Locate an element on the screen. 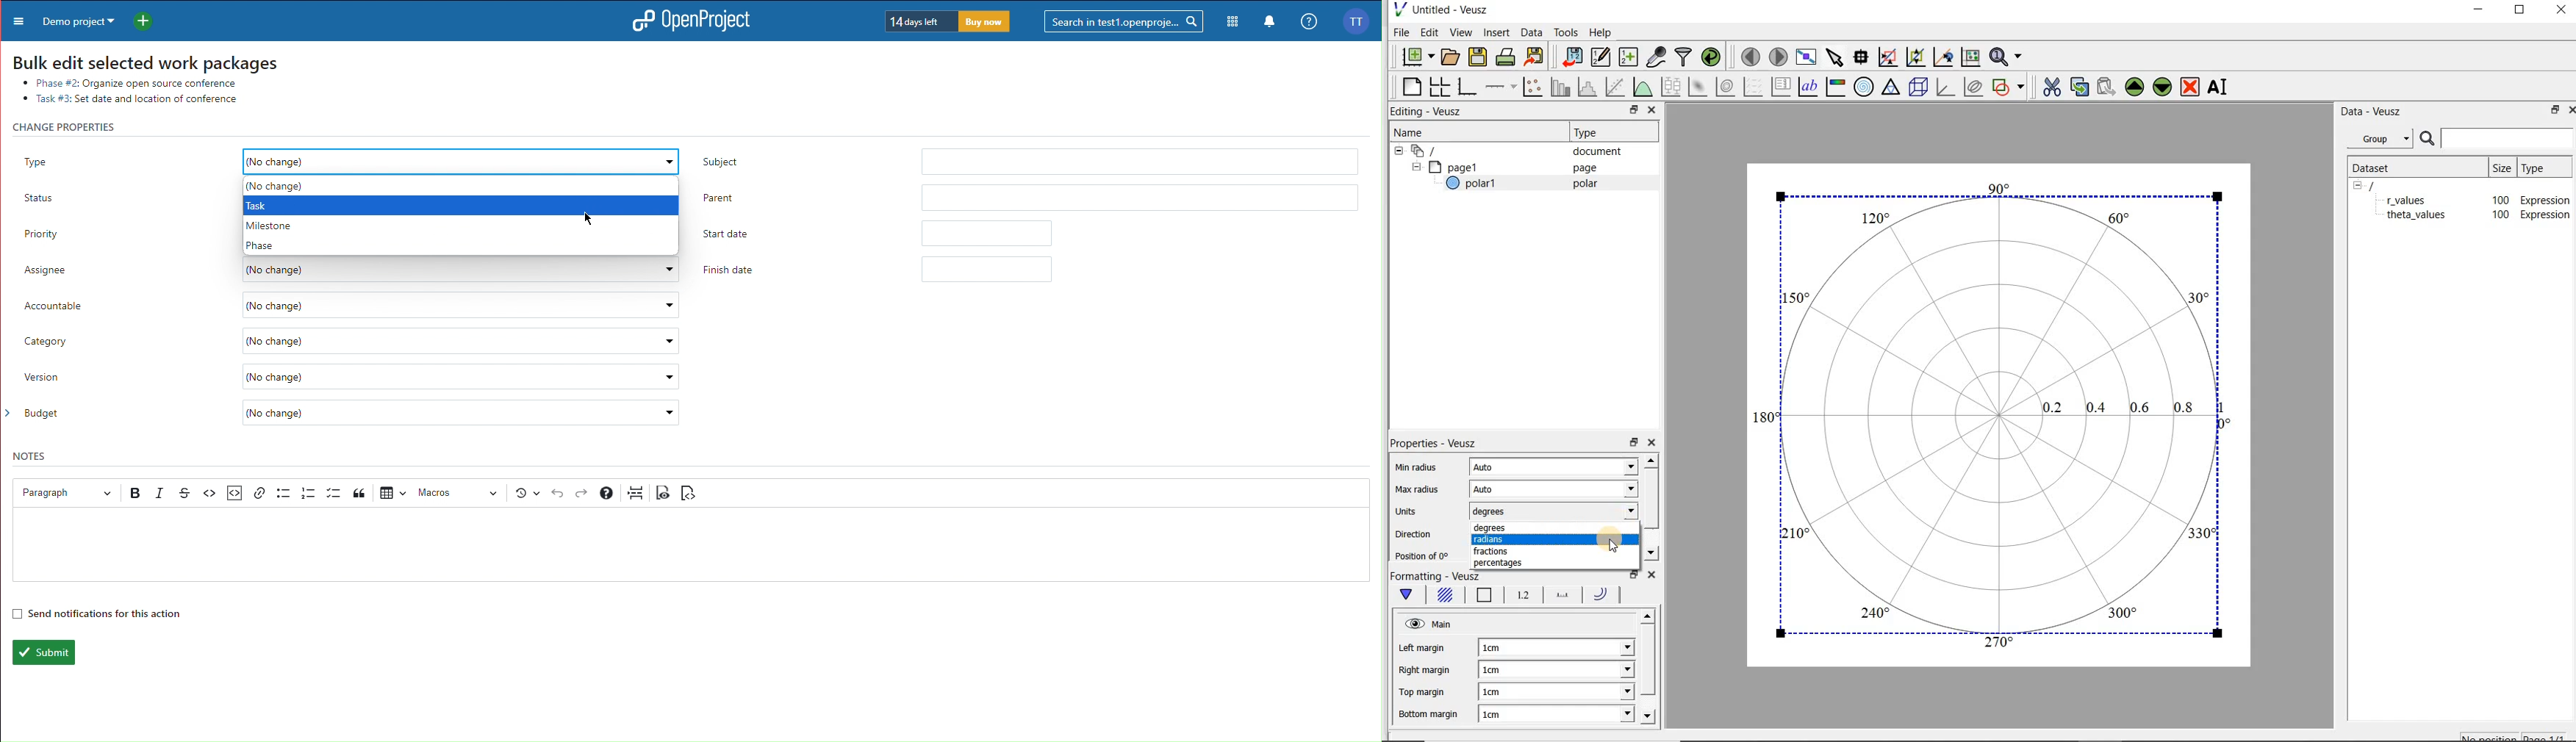 This screenshot has width=2576, height=756. close is located at coordinates (1650, 575).